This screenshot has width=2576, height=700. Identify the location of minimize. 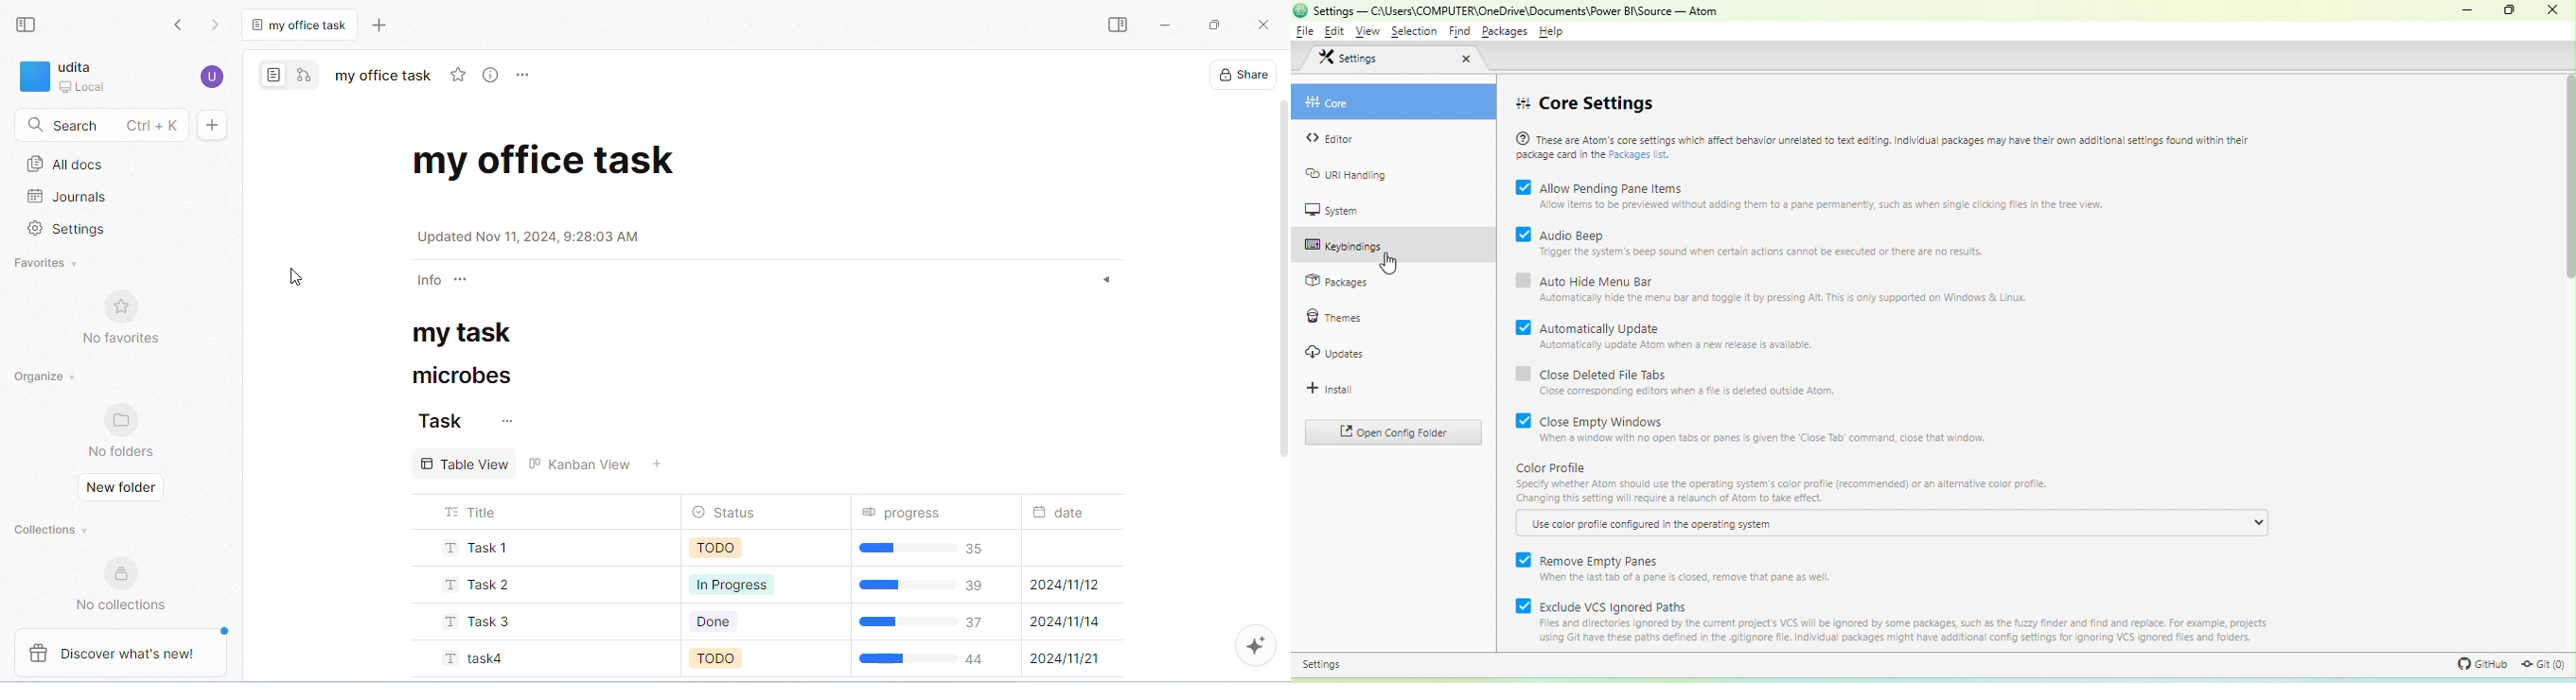
(1166, 26).